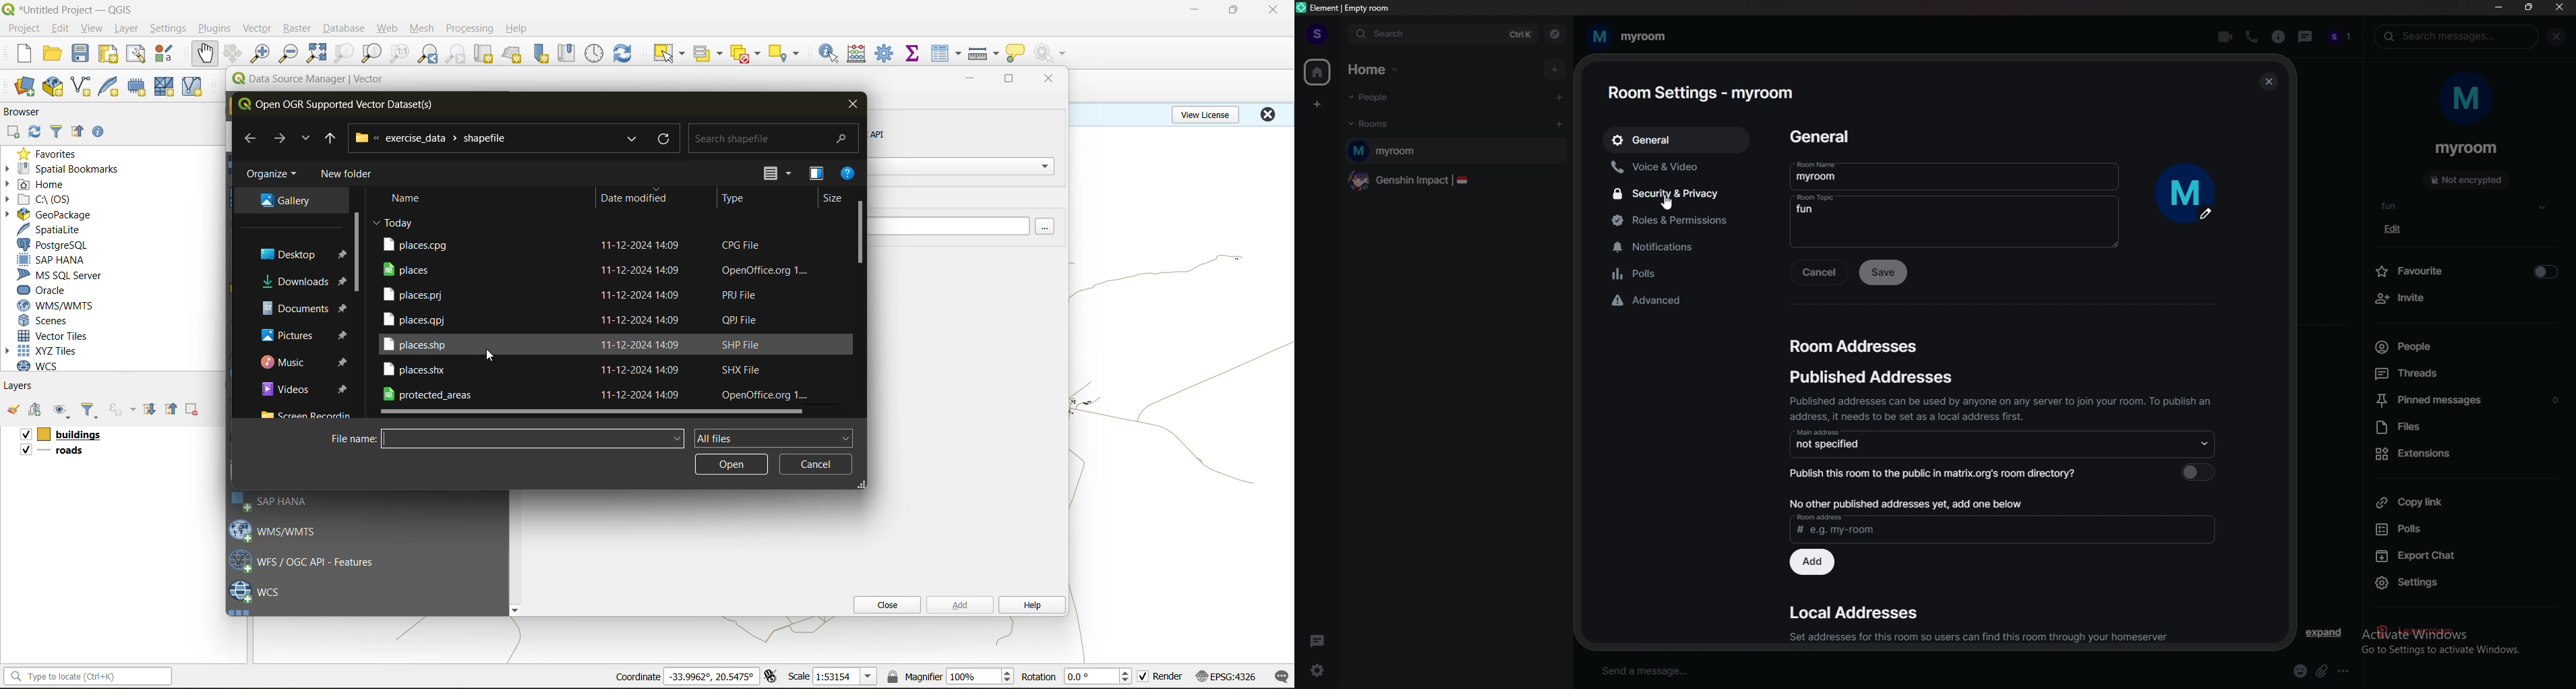 The height and width of the screenshot is (700, 2576). Describe the element at coordinates (711, 676) in the screenshot. I see `coordinates` at that location.